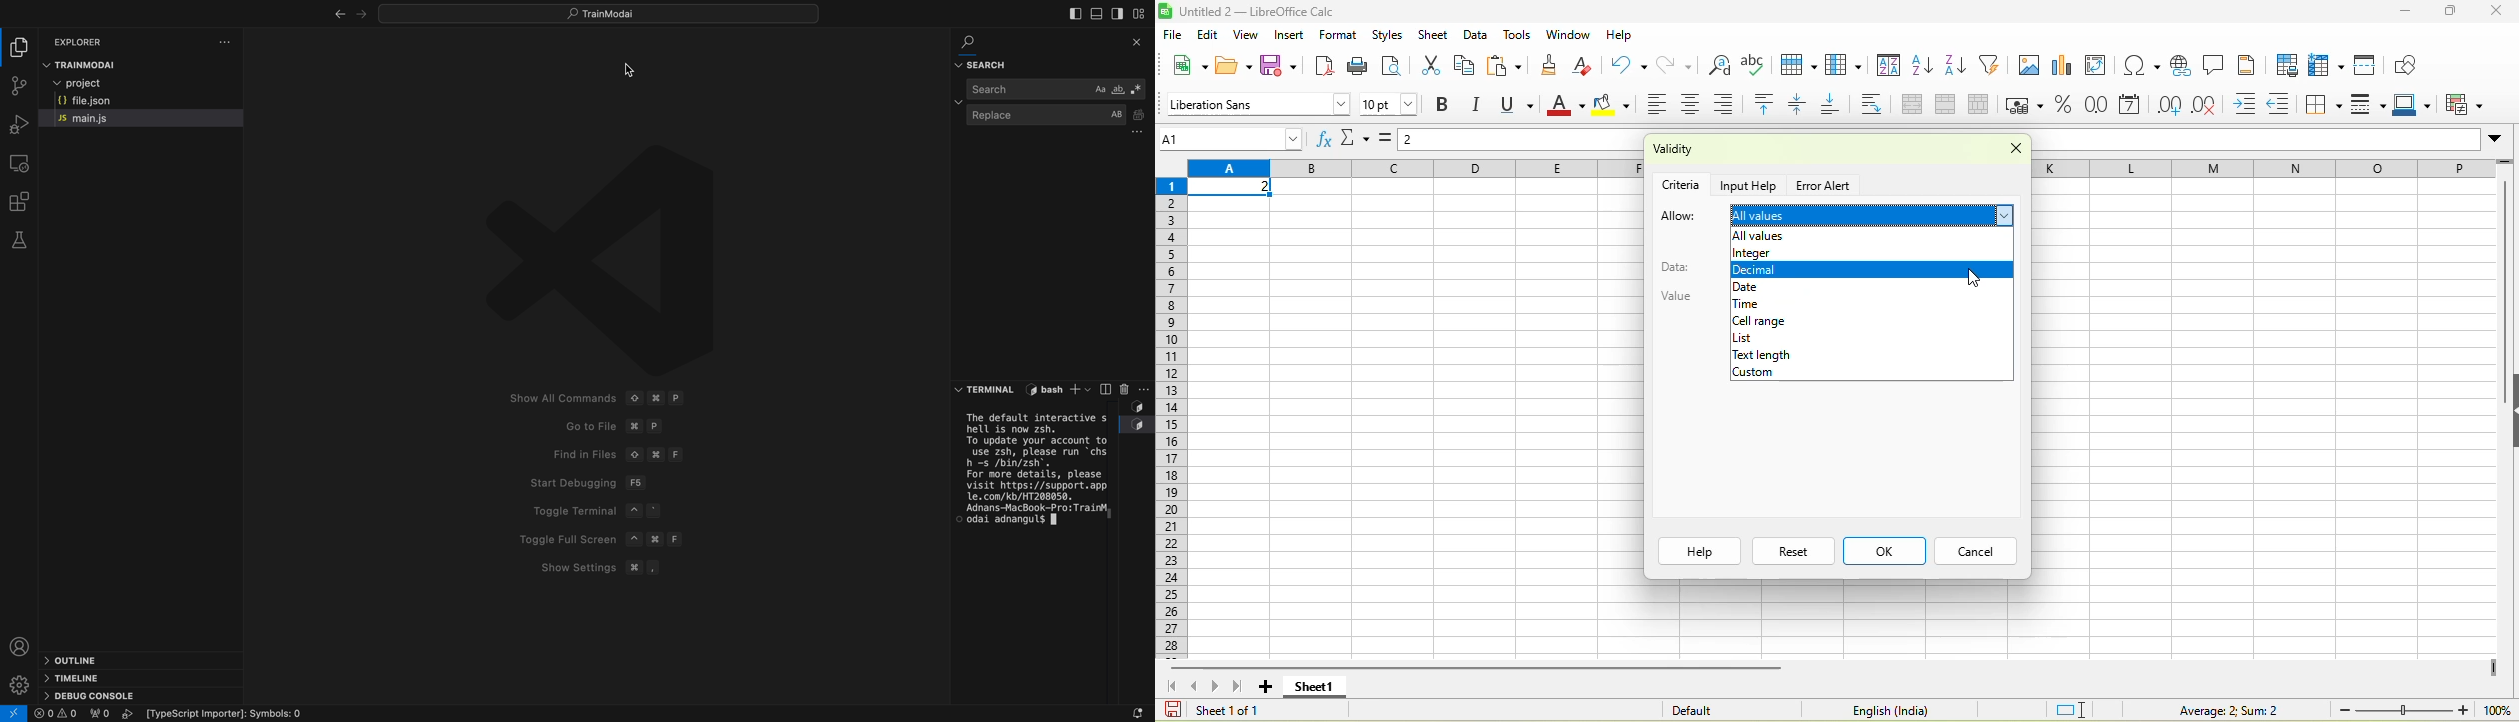 The width and height of the screenshot is (2520, 728). Describe the element at coordinates (2467, 104) in the screenshot. I see `conditional` at that location.